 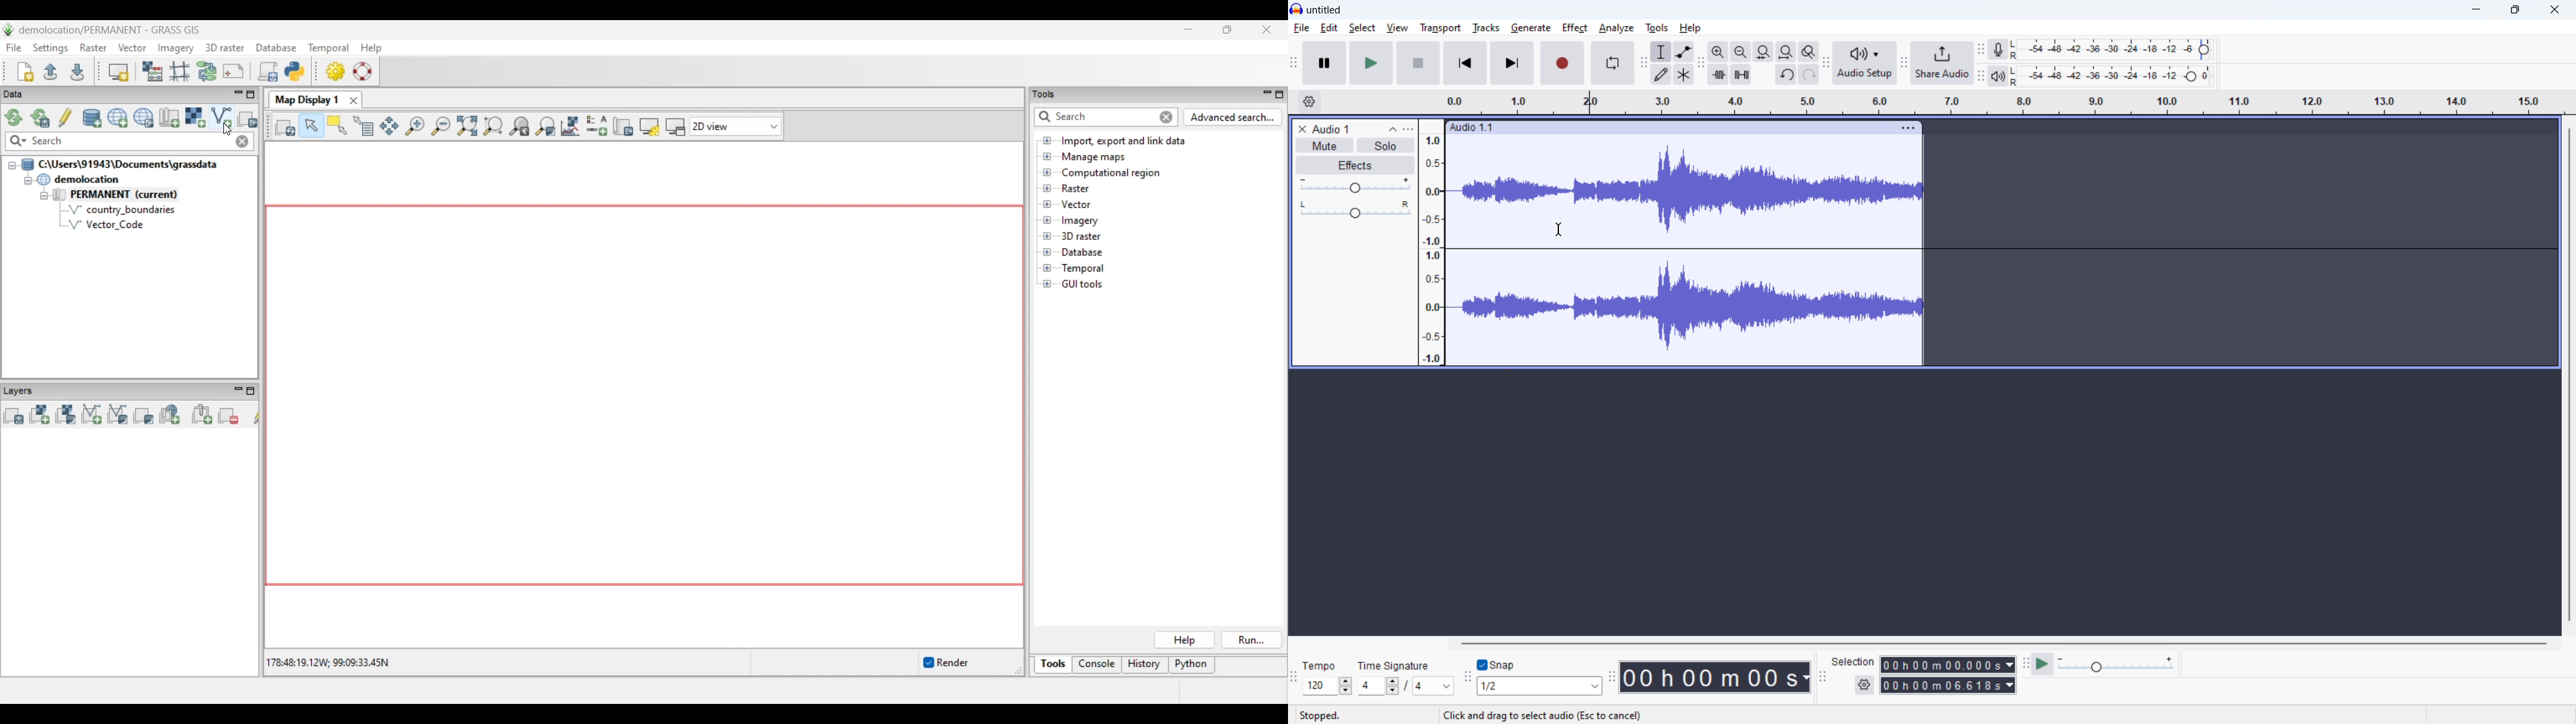 What do you see at coordinates (1943, 62) in the screenshot?
I see `share audio` at bounding box center [1943, 62].